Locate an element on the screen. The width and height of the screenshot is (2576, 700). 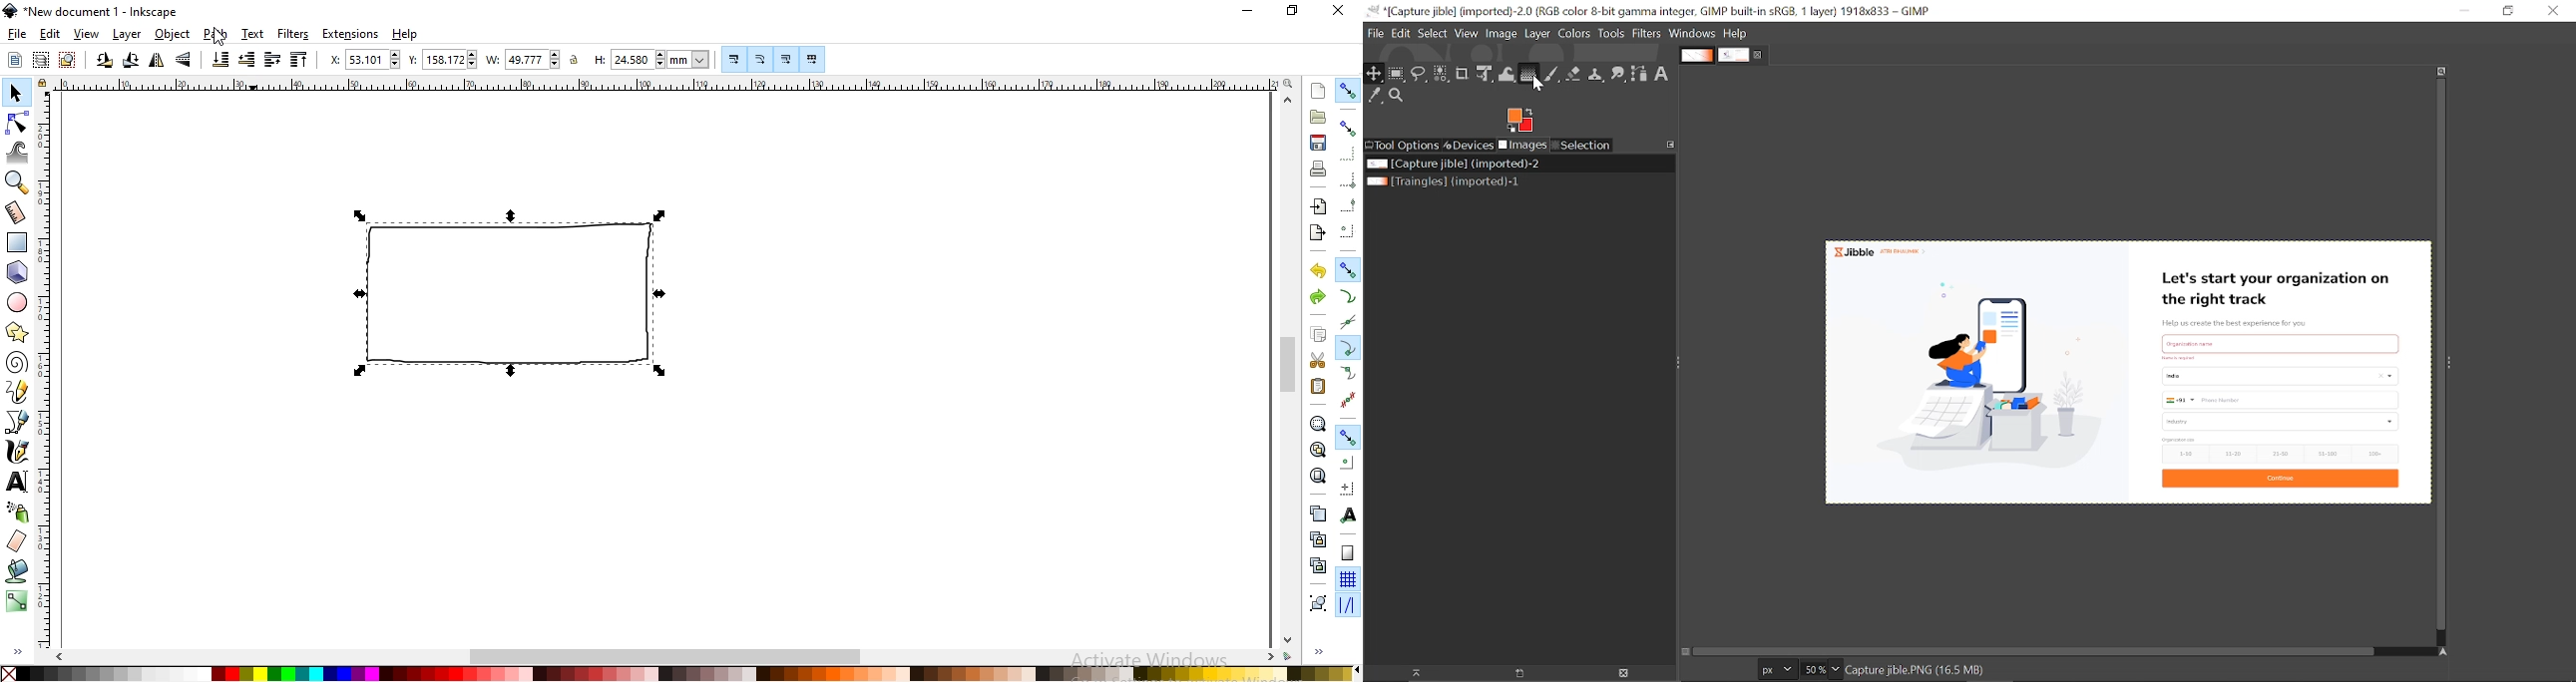
close is located at coordinates (1343, 10).